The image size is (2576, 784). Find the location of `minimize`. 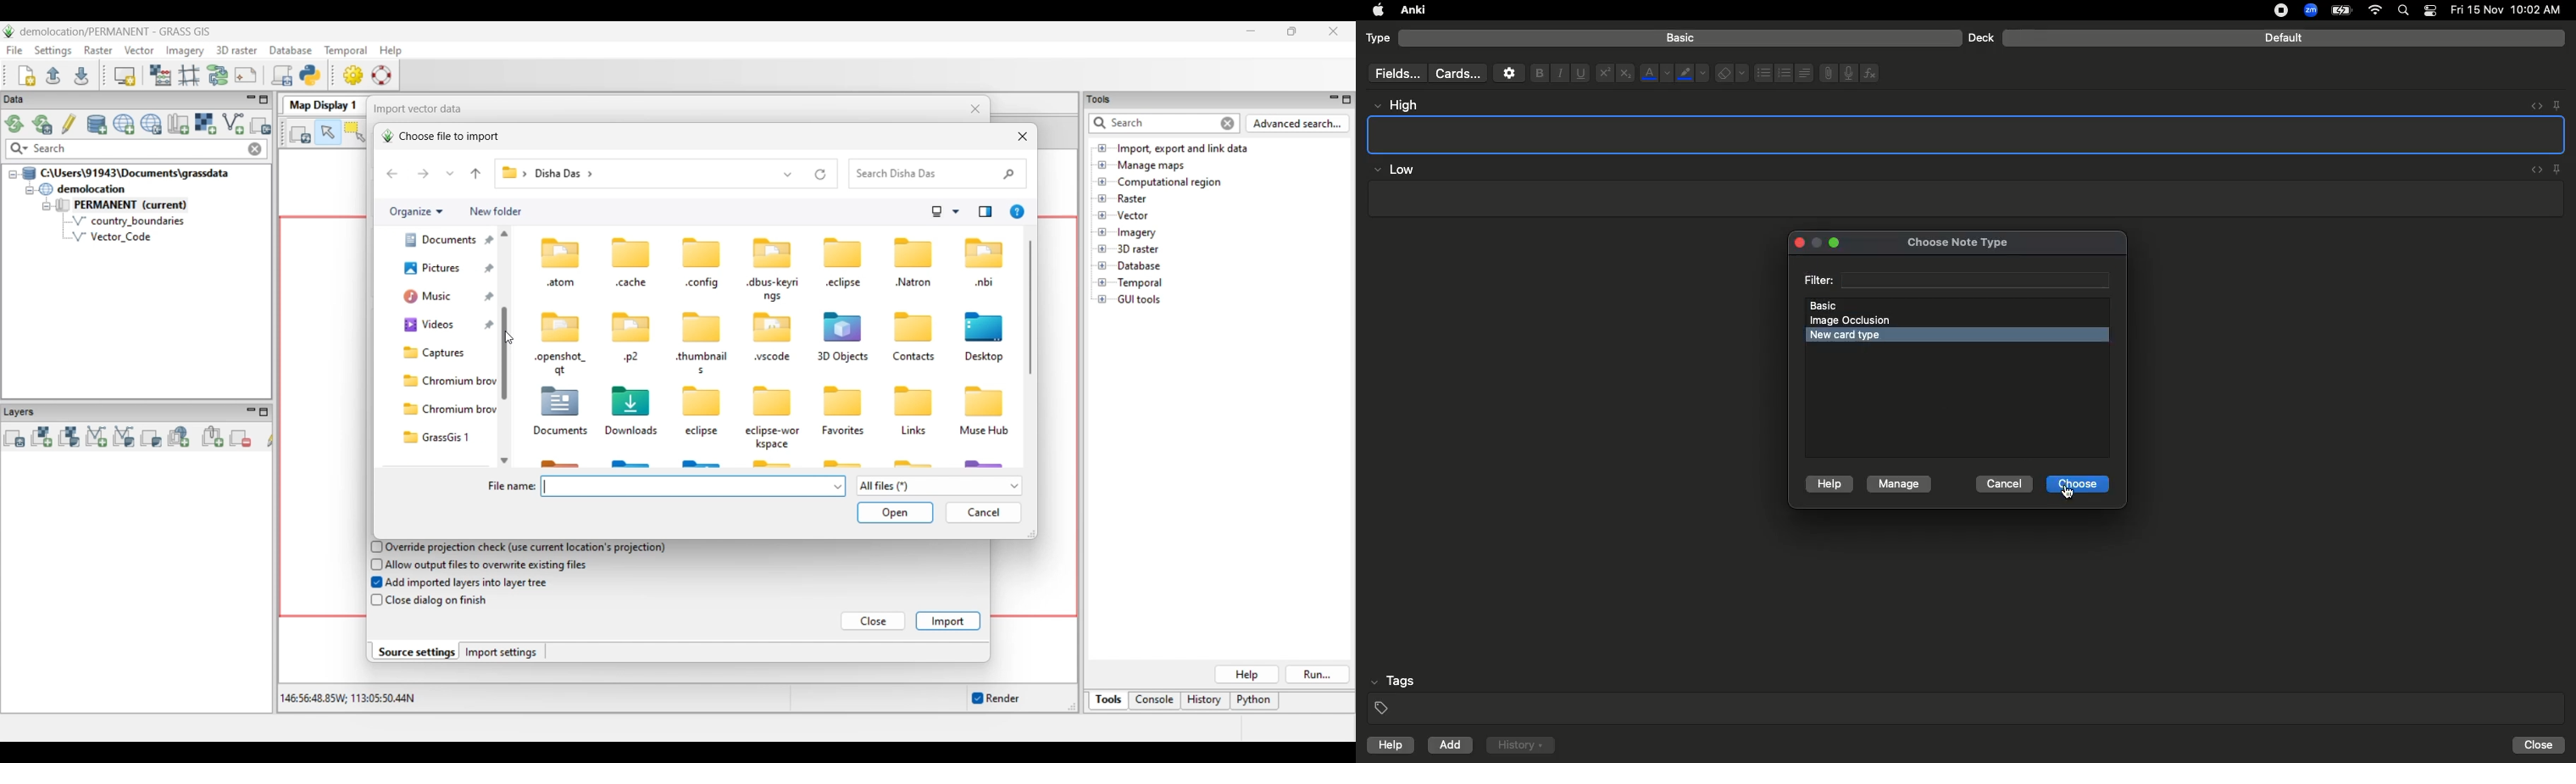

minimize is located at coordinates (1818, 244).